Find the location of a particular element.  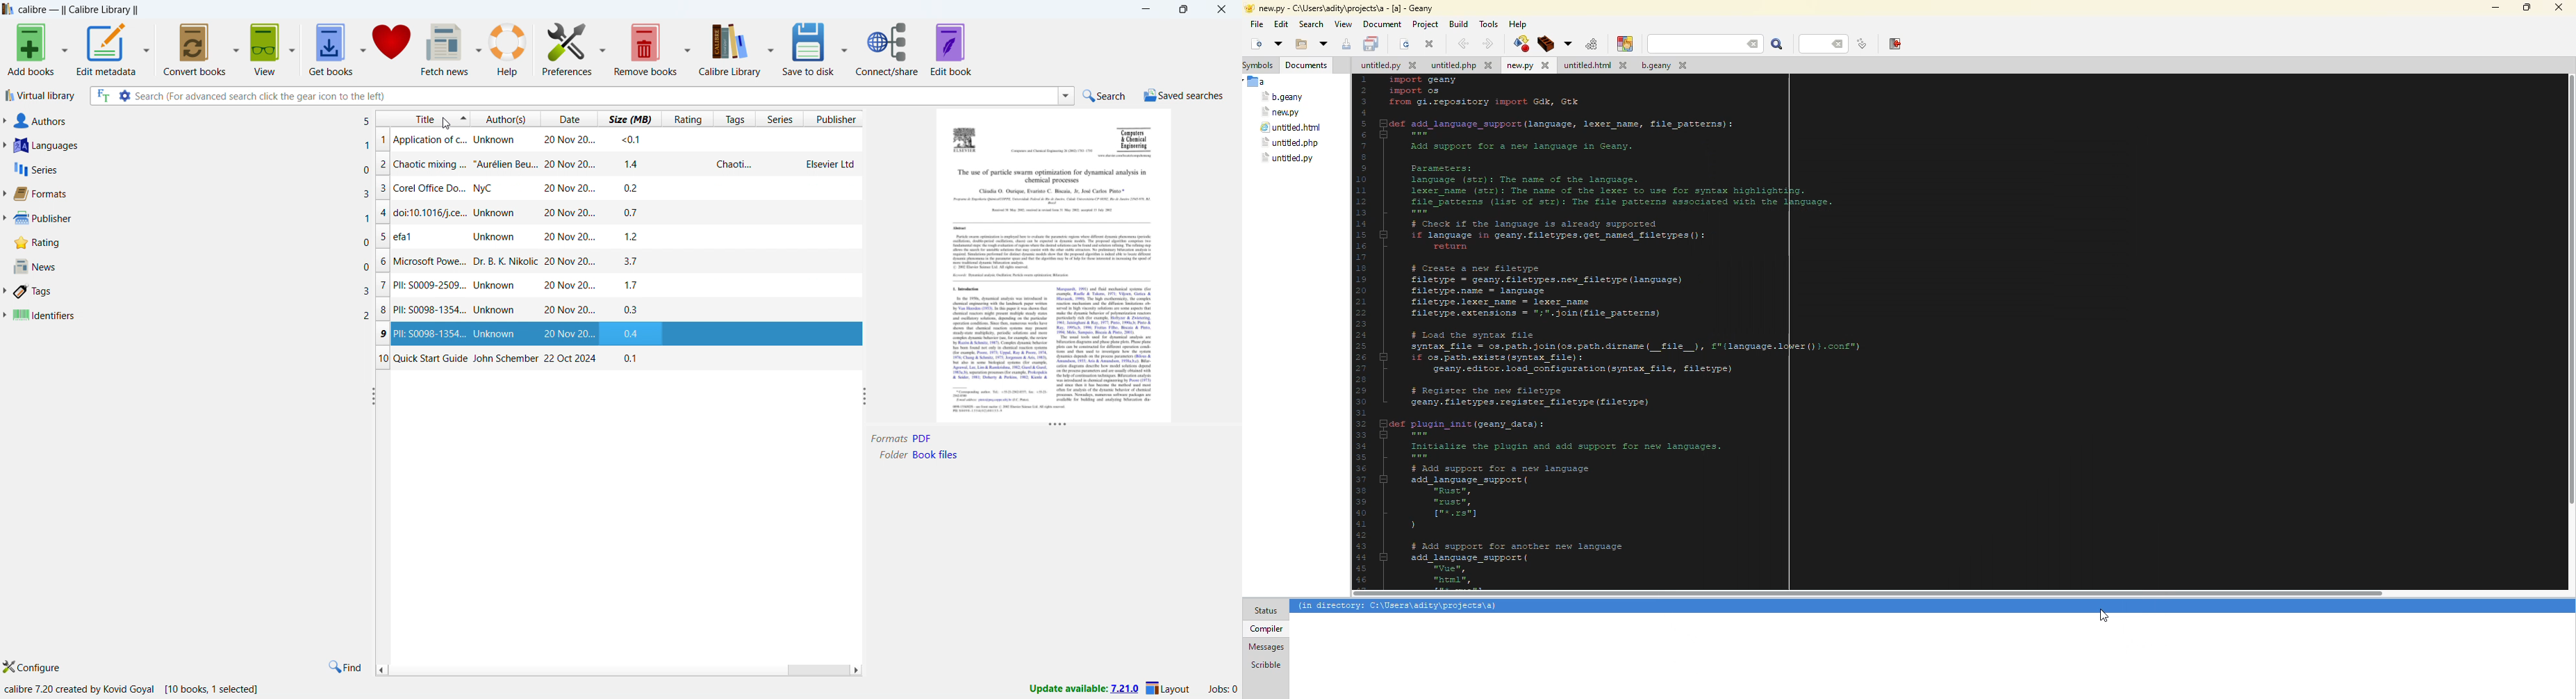

close is located at coordinates (1222, 8).